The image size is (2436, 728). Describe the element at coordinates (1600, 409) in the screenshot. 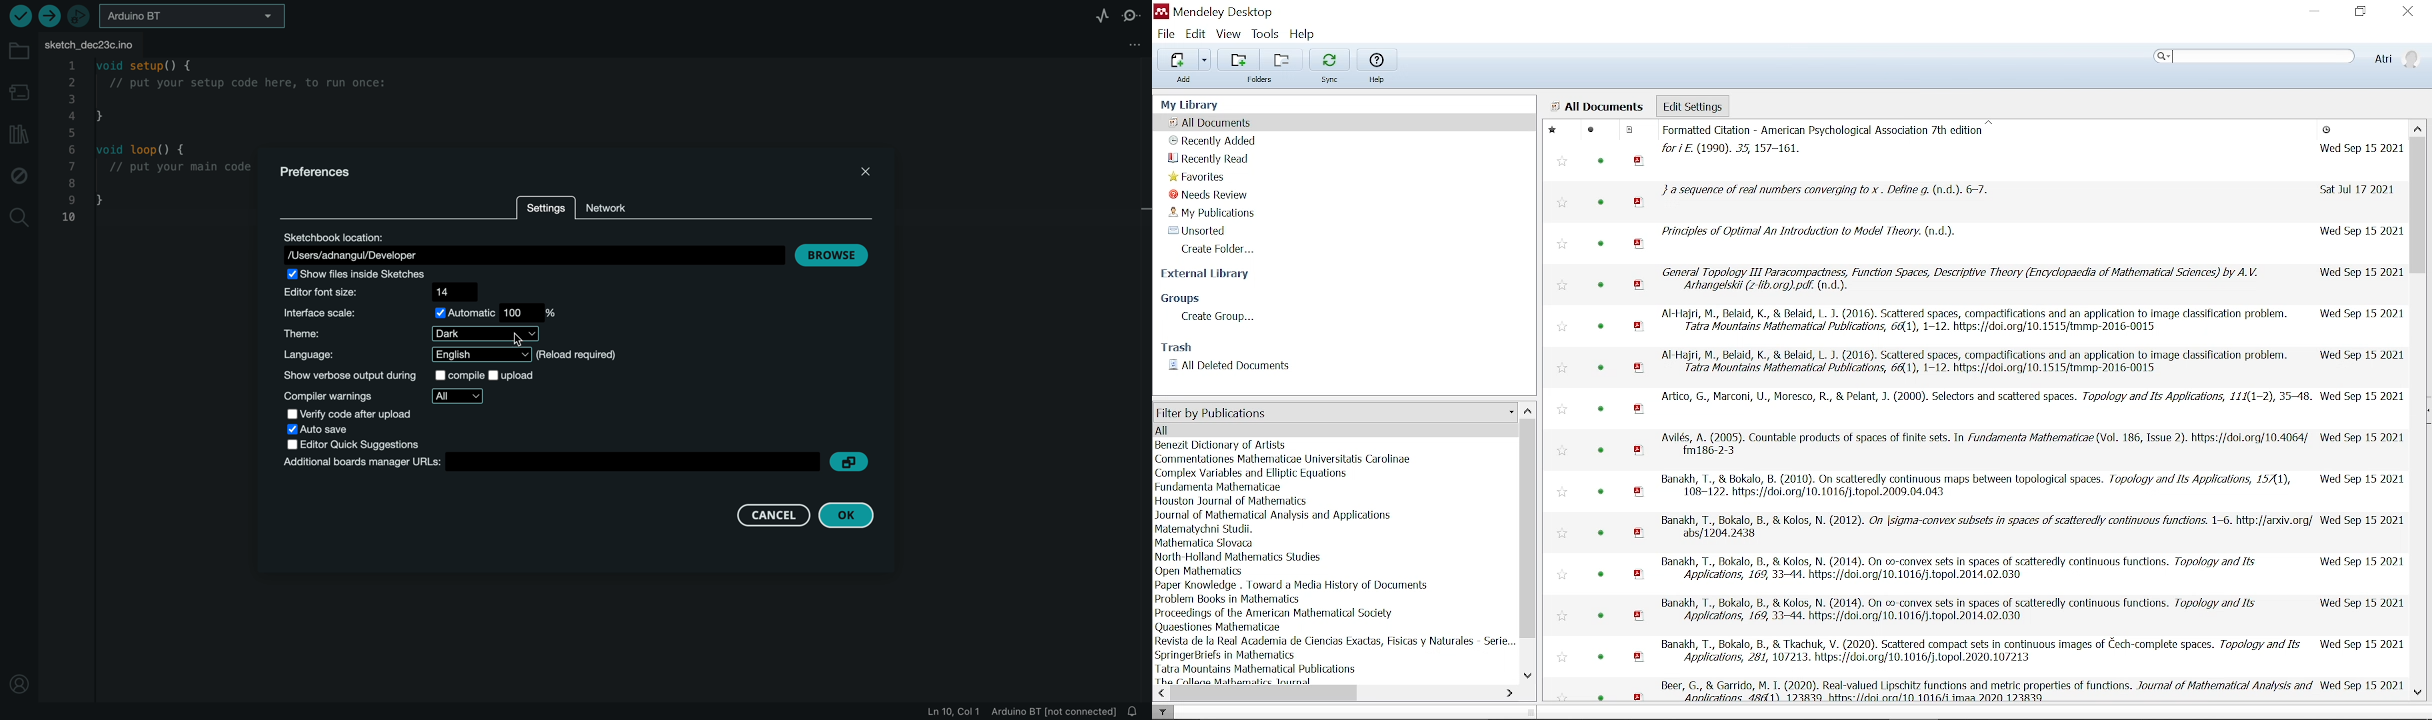

I see `status` at that location.